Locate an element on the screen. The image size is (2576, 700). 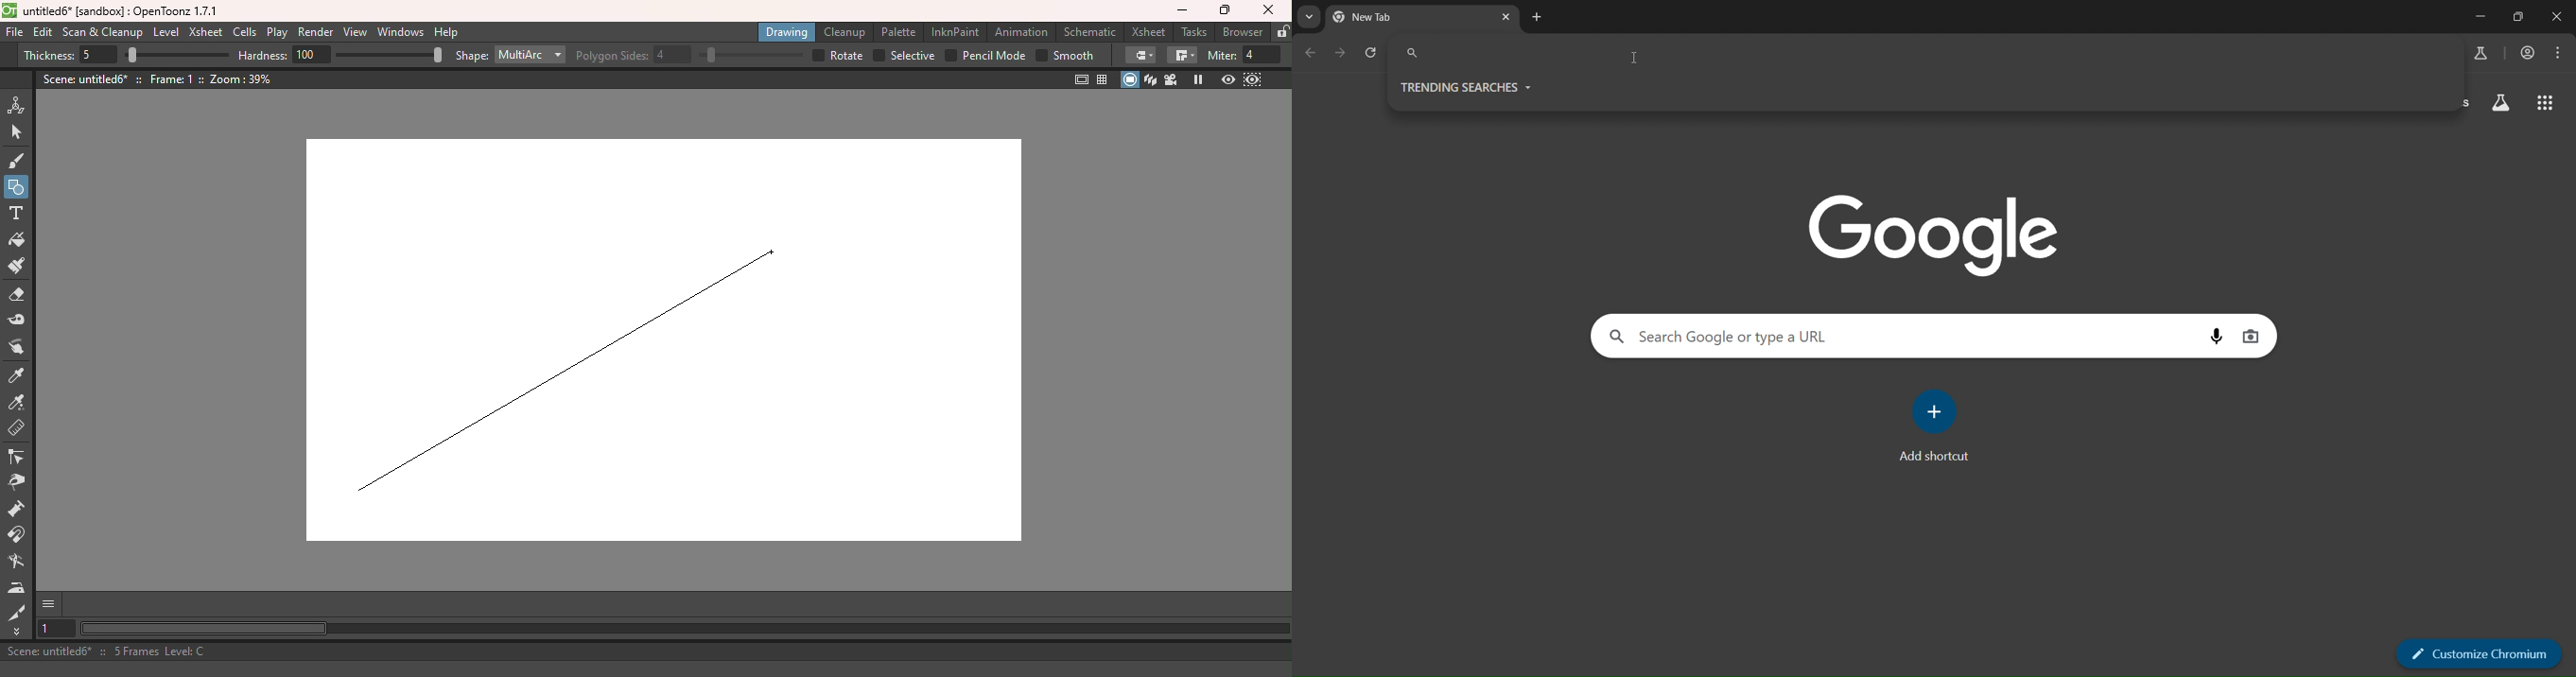
Scan & Cleanup is located at coordinates (102, 32).